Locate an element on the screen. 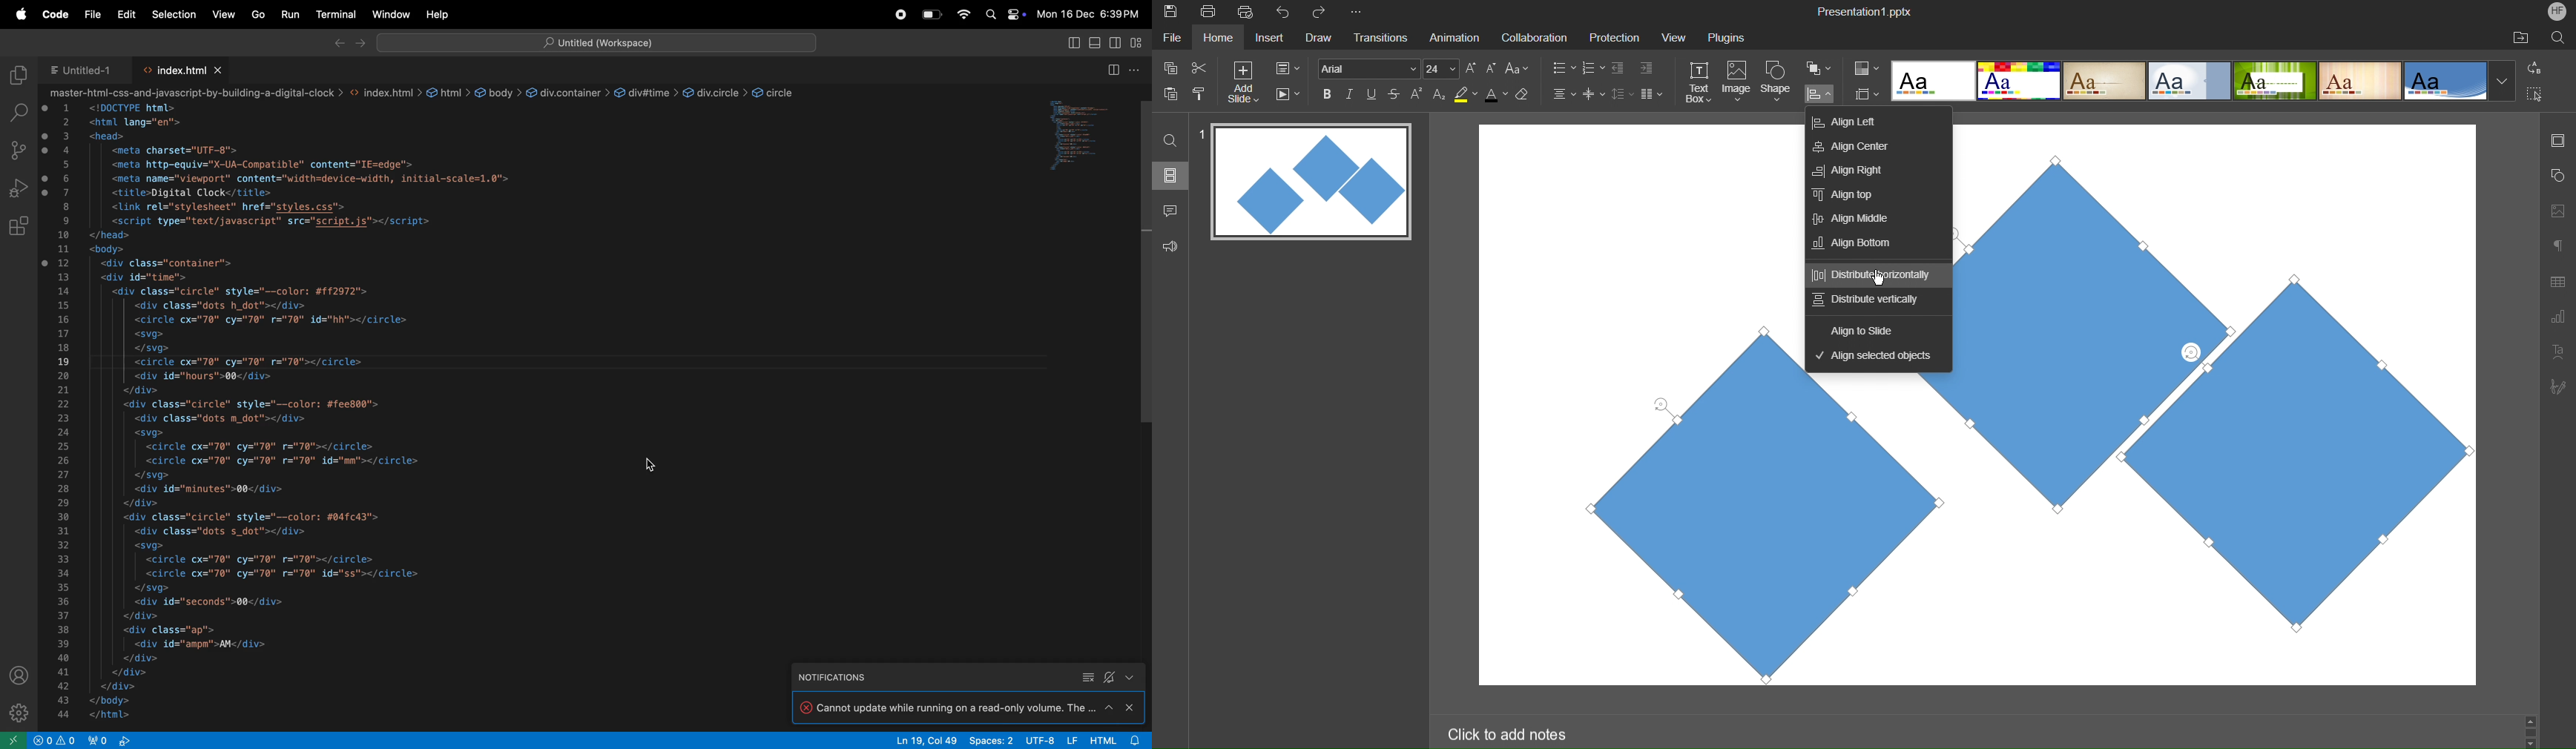 This screenshot has height=756, width=2576. Collaboration is located at coordinates (1532, 38).